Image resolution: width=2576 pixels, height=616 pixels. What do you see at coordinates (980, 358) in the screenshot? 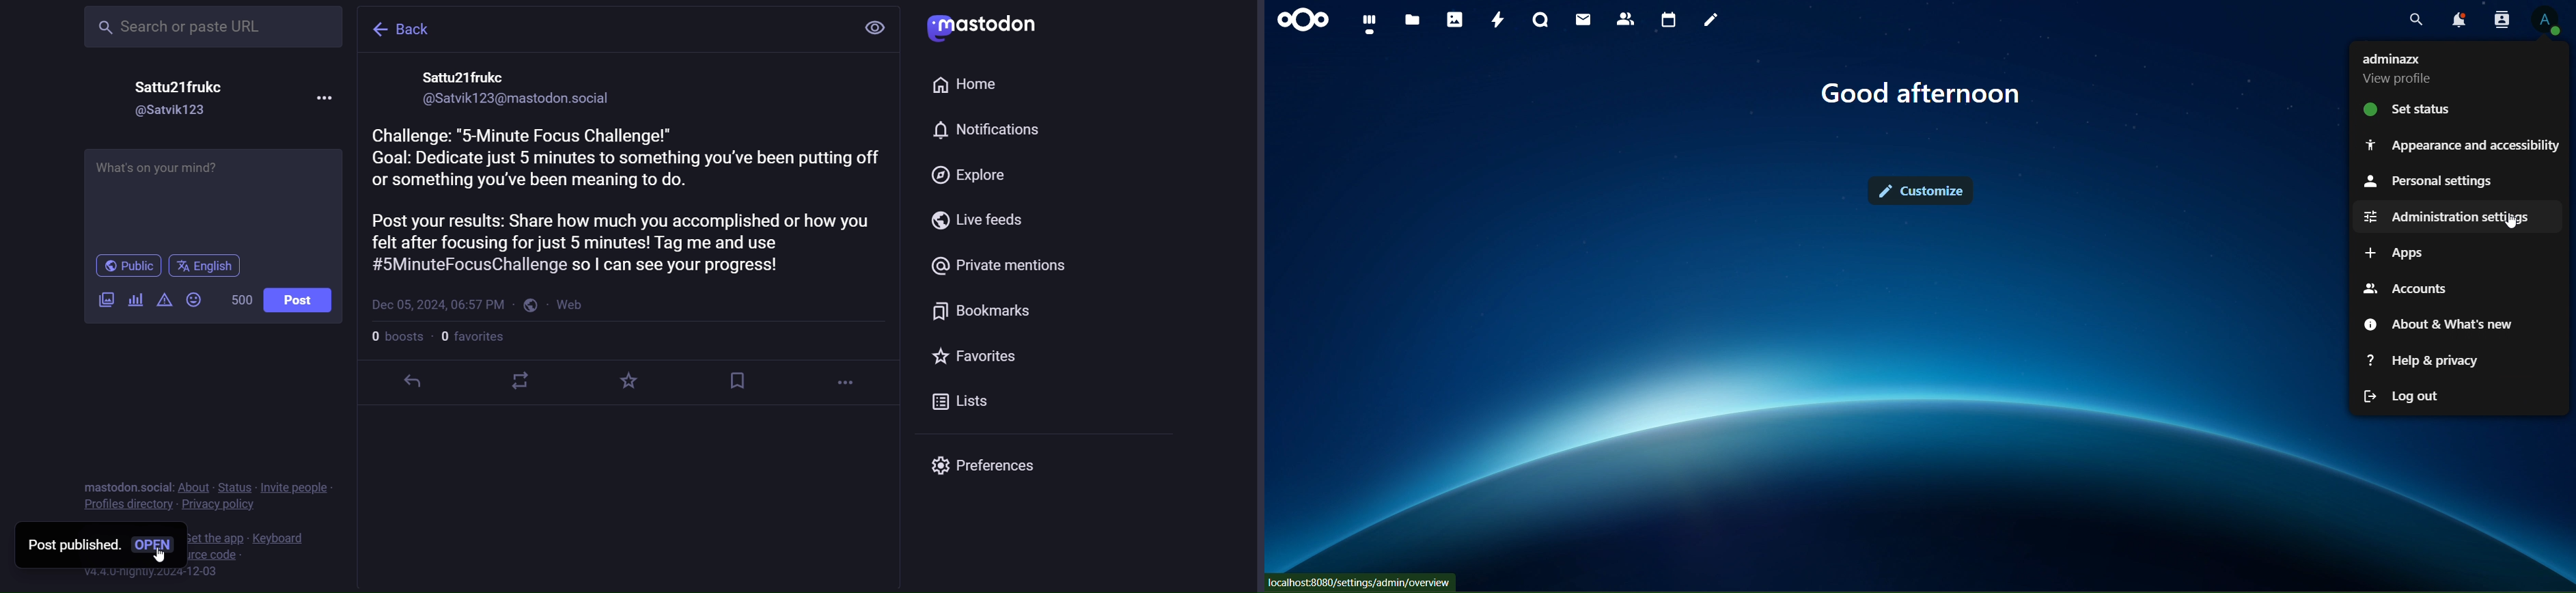
I see `favorites` at bounding box center [980, 358].